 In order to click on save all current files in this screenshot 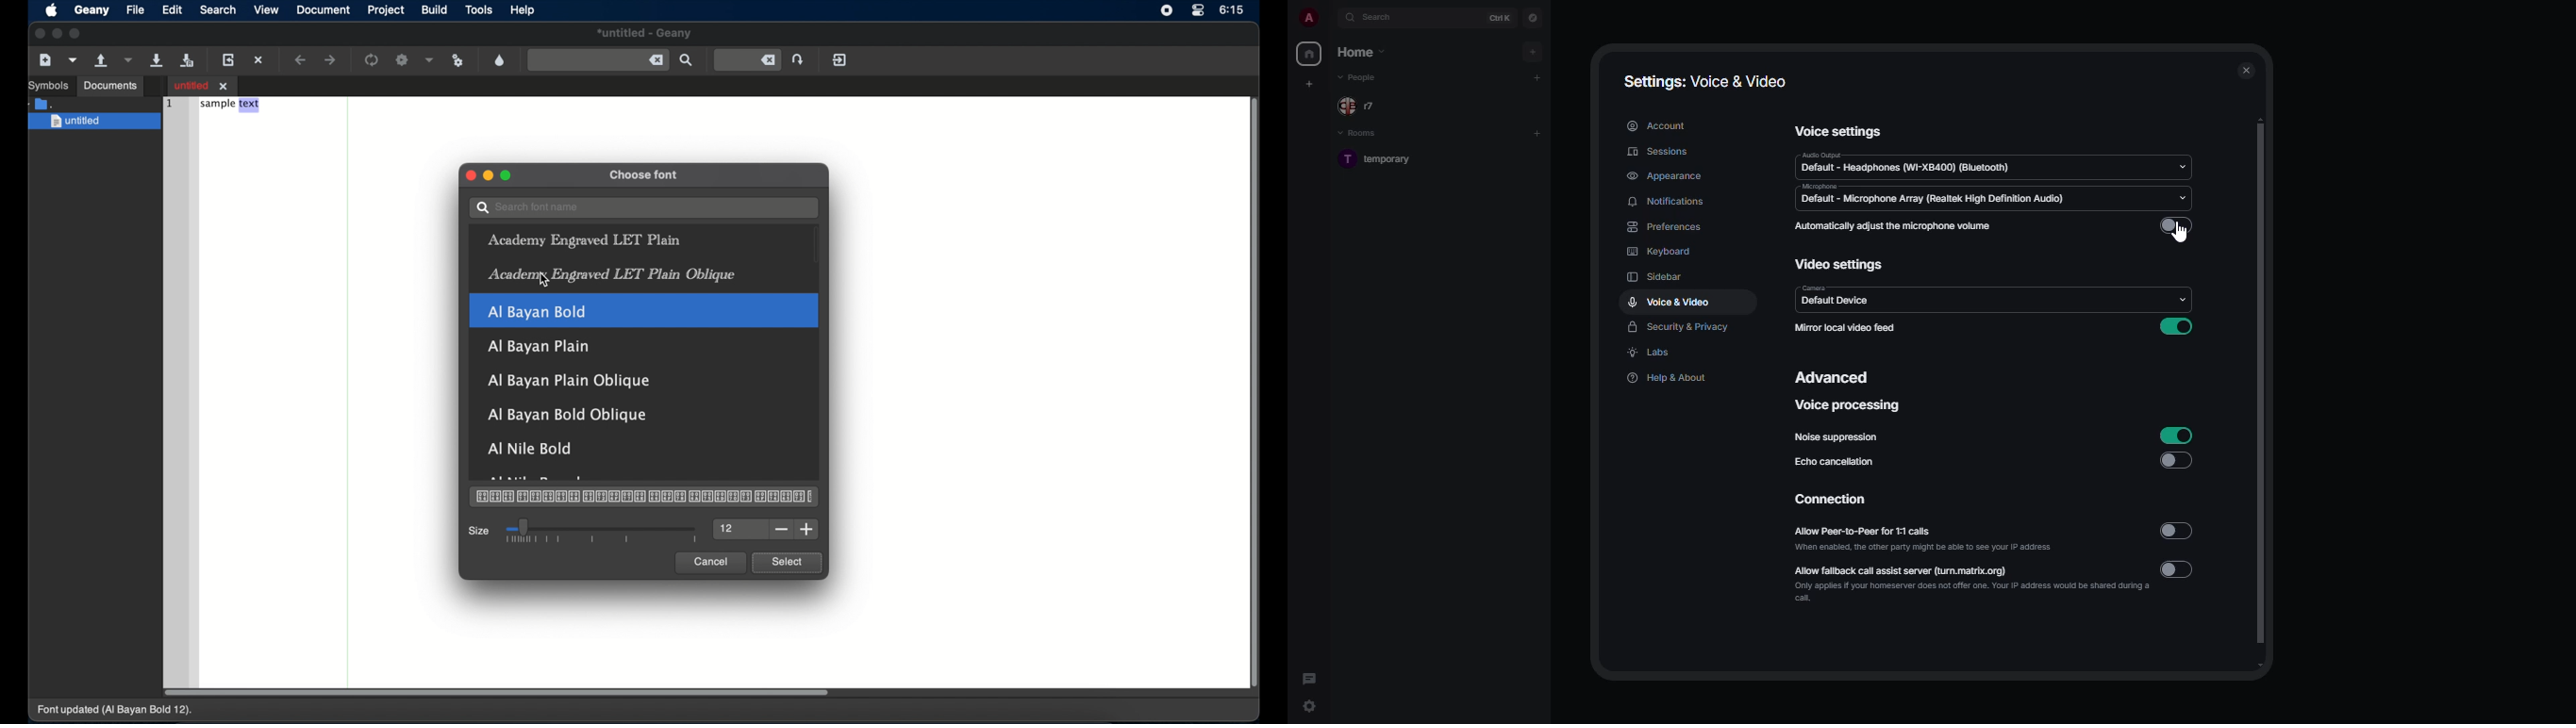, I will do `click(187, 61)`.